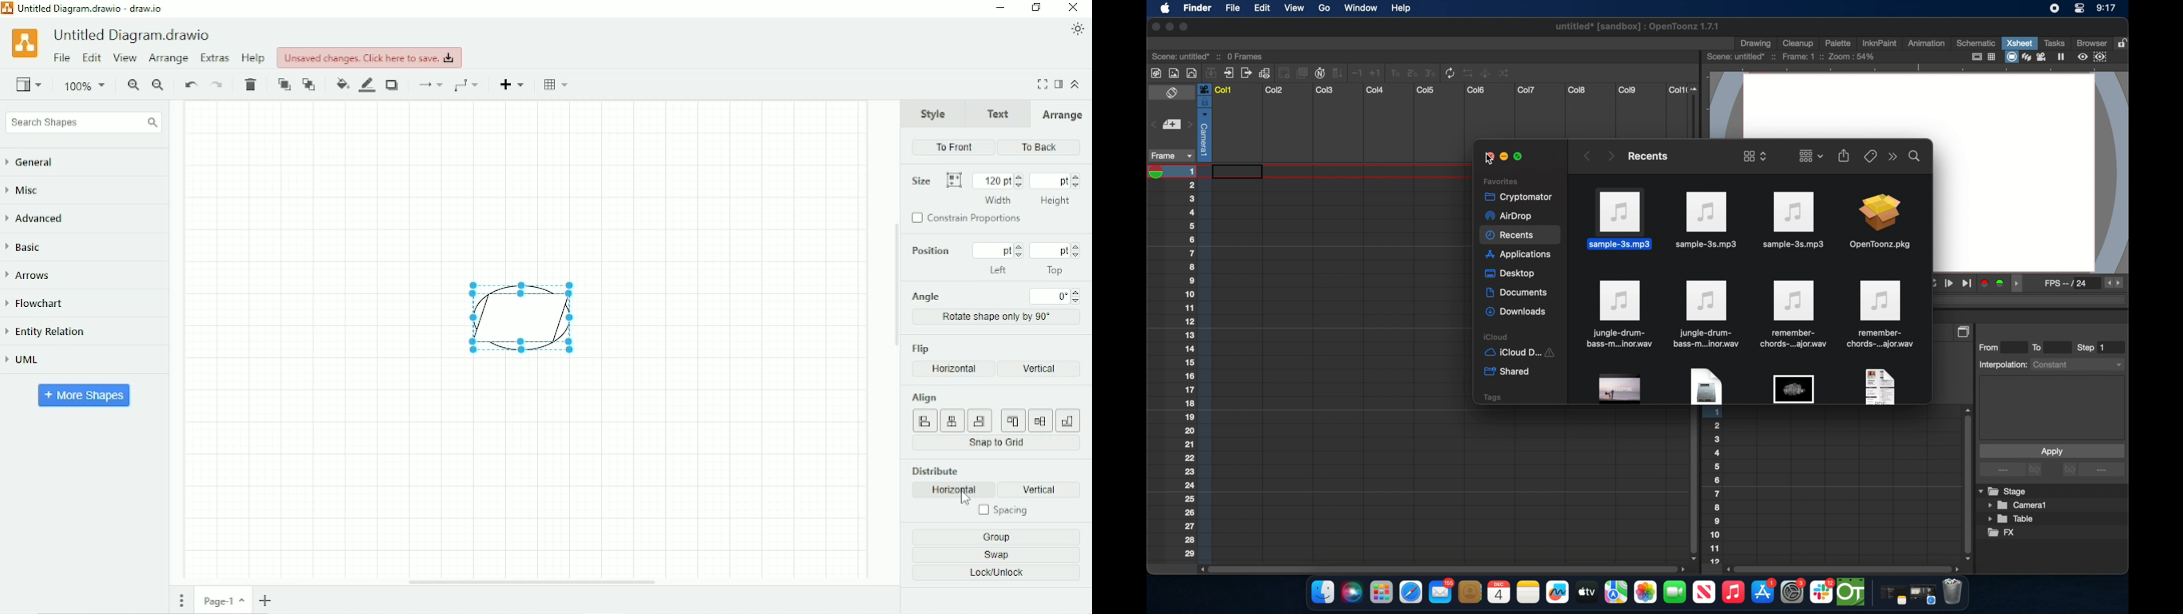 This screenshot has width=2184, height=616. What do you see at coordinates (2051, 364) in the screenshot?
I see `interpolations` at bounding box center [2051, 364].